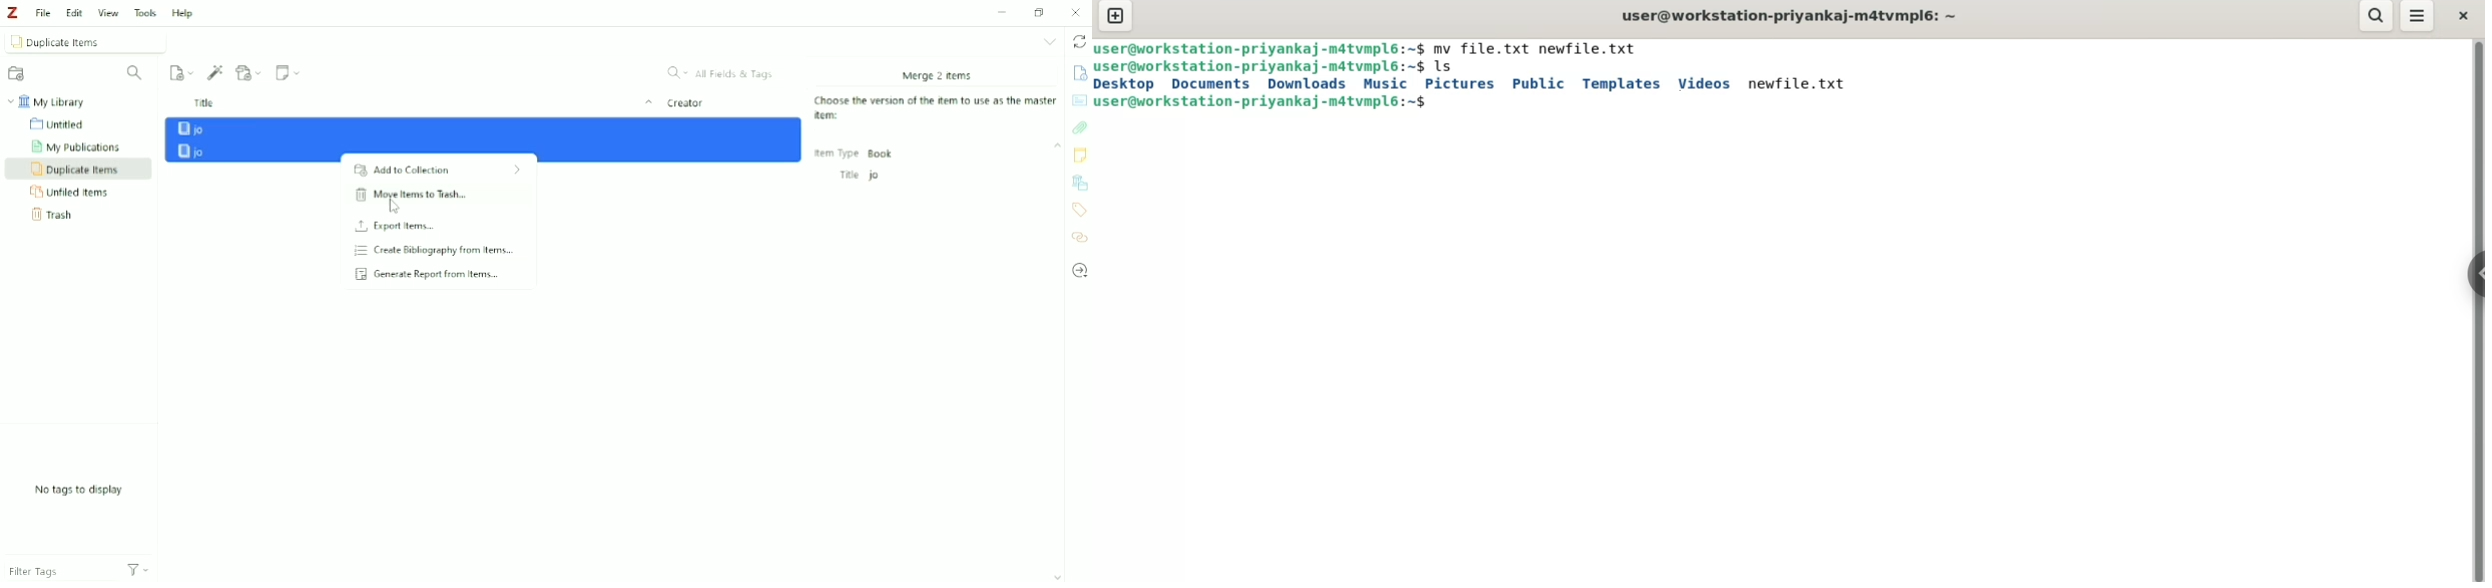 The width and height of the screenshot is (2492, 588). Describe the element at coordinates (138, 73) in the screenshot. I see `Filter Collections` at that location.